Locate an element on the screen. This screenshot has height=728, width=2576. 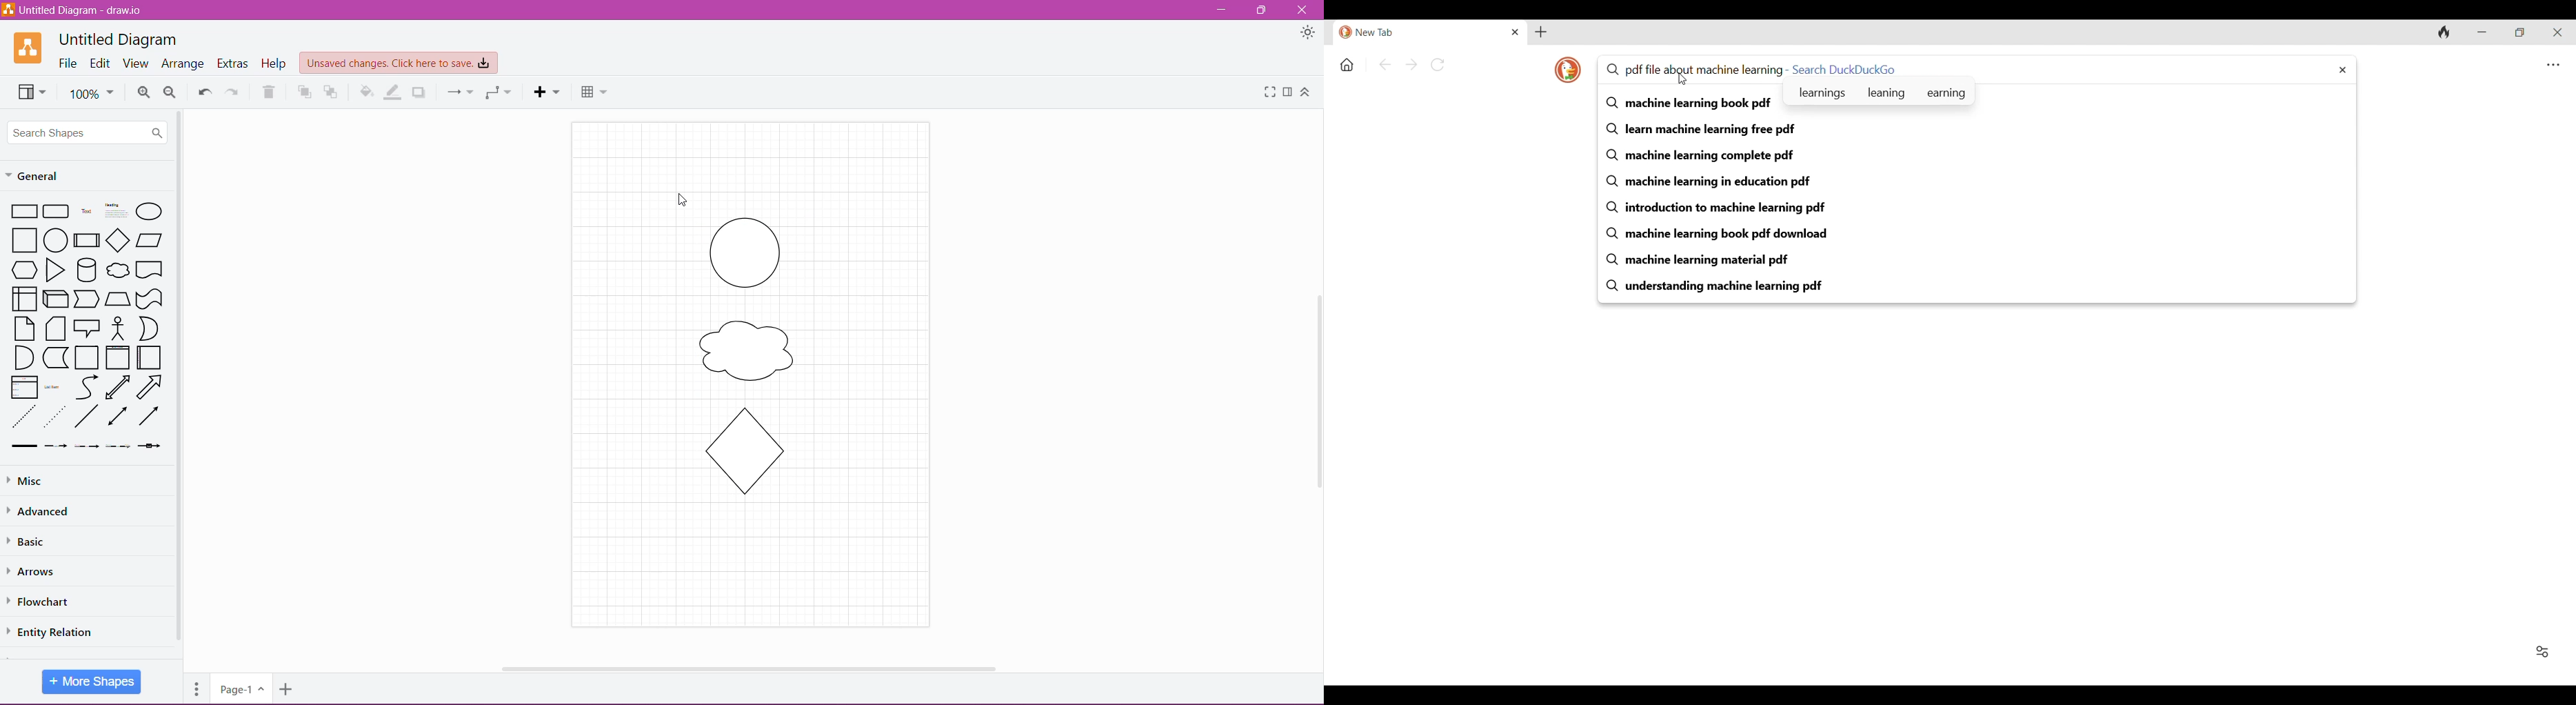
Expand/Collapse is located at coordinates (1305, 92).